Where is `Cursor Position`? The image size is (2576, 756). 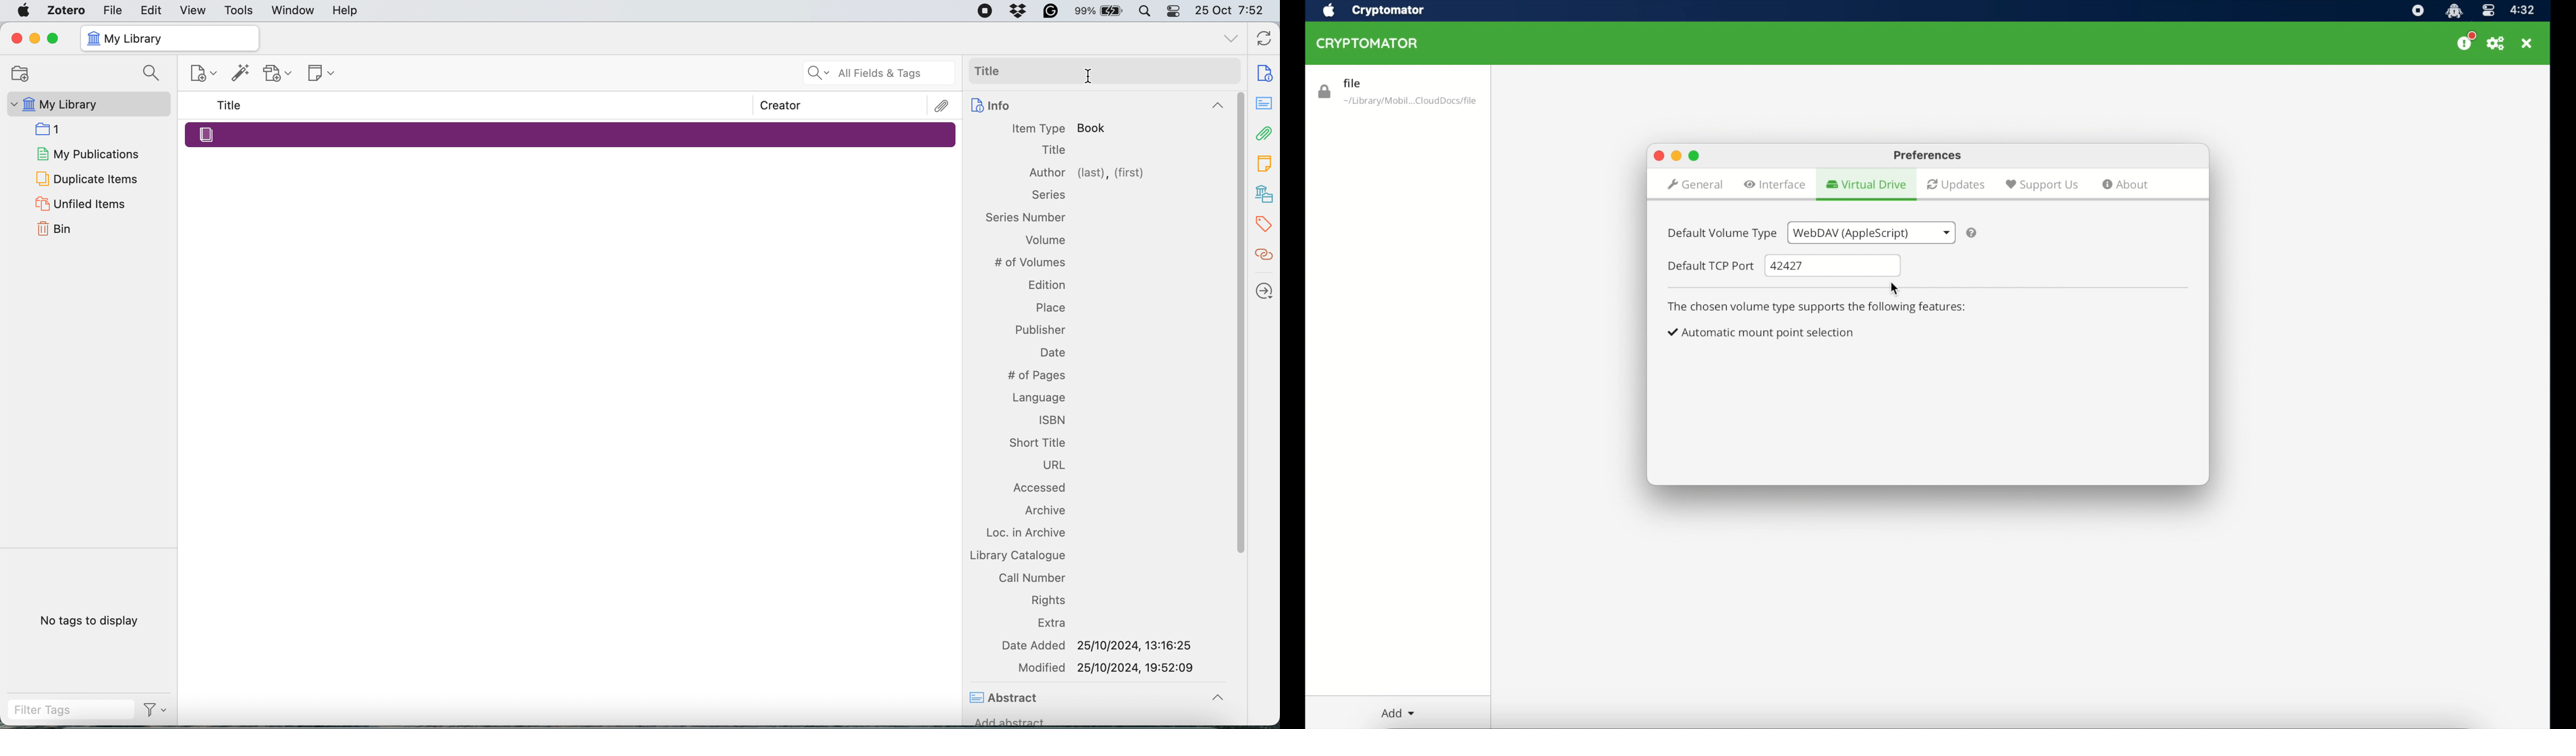 Cursor Position is located at coordinates (1090, 77).